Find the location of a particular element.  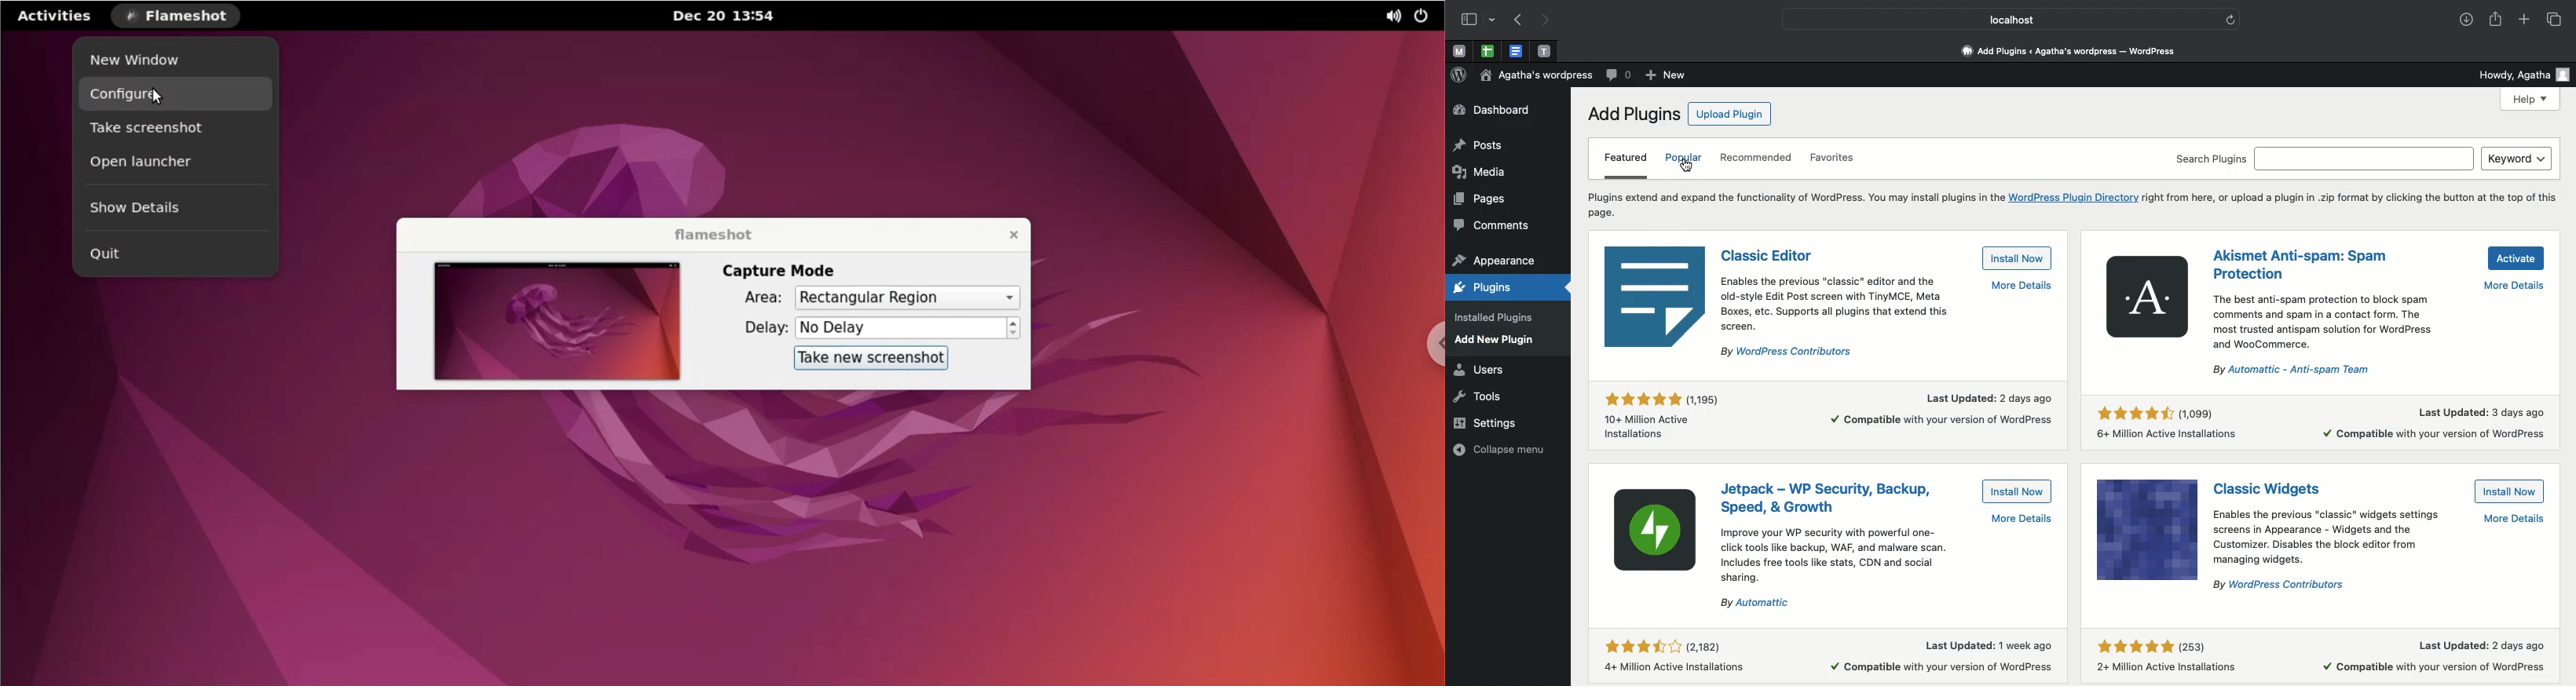

Dashboard is located at coordinates (2065, 53).